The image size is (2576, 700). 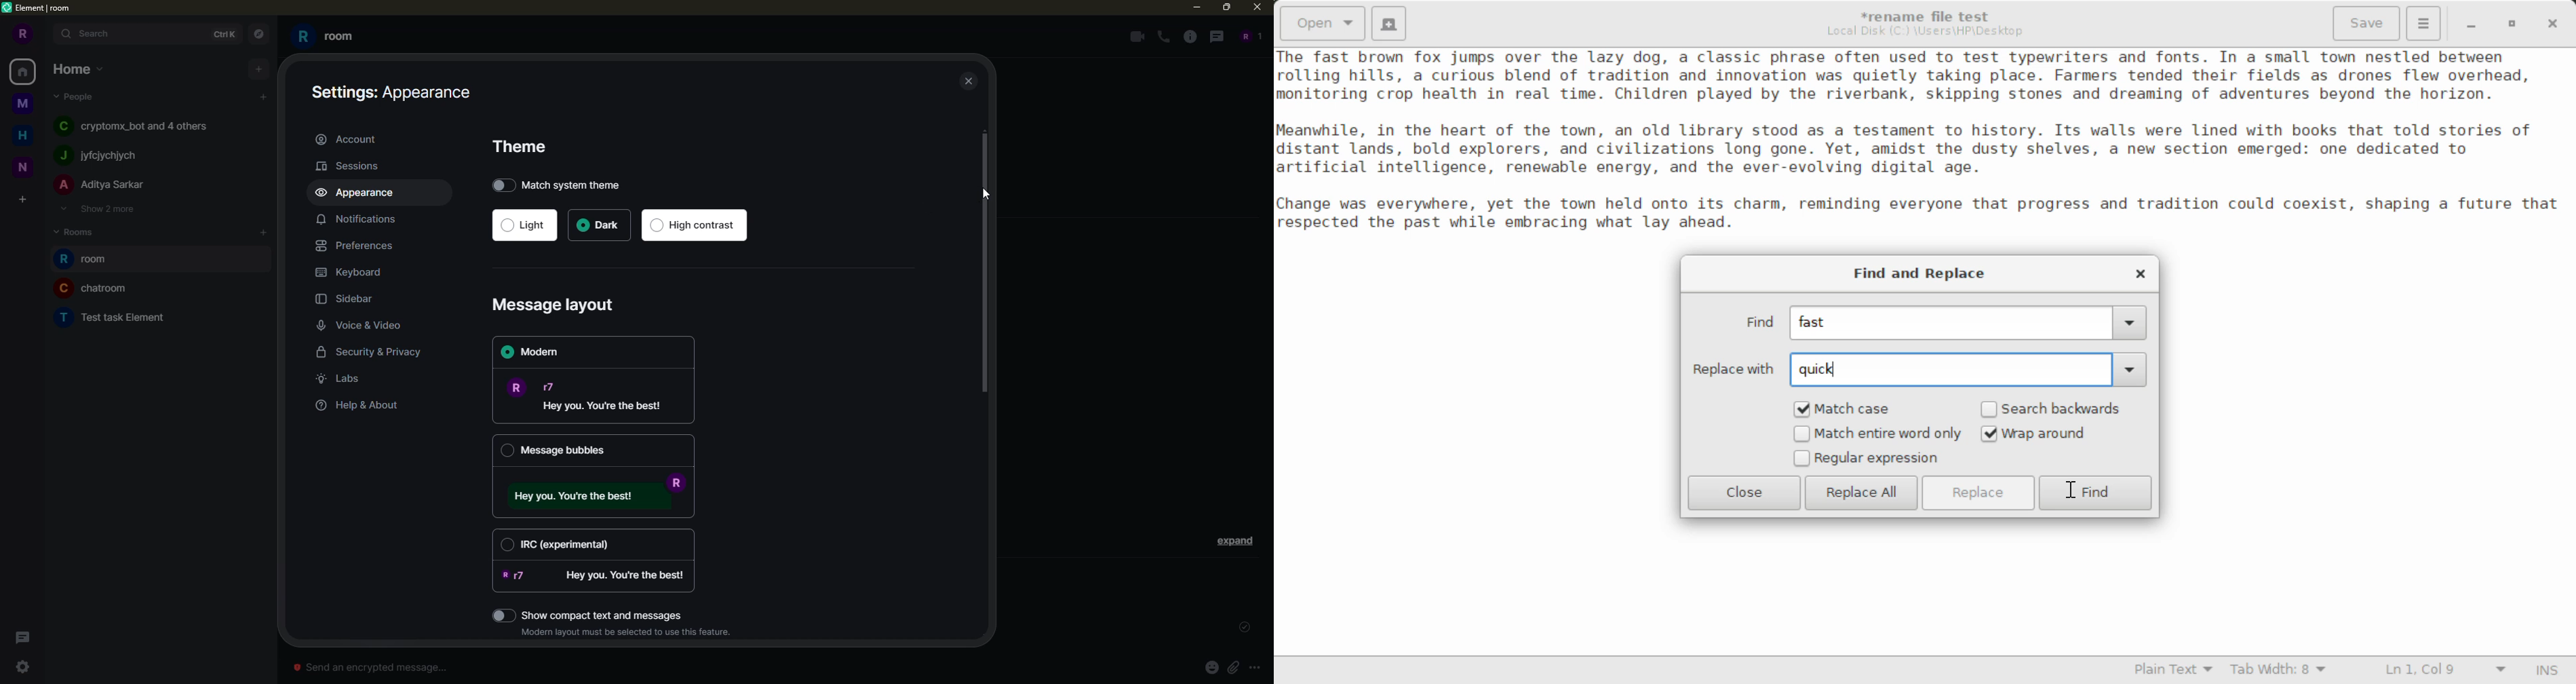 I want to click on home, so click(x=27, y=133).